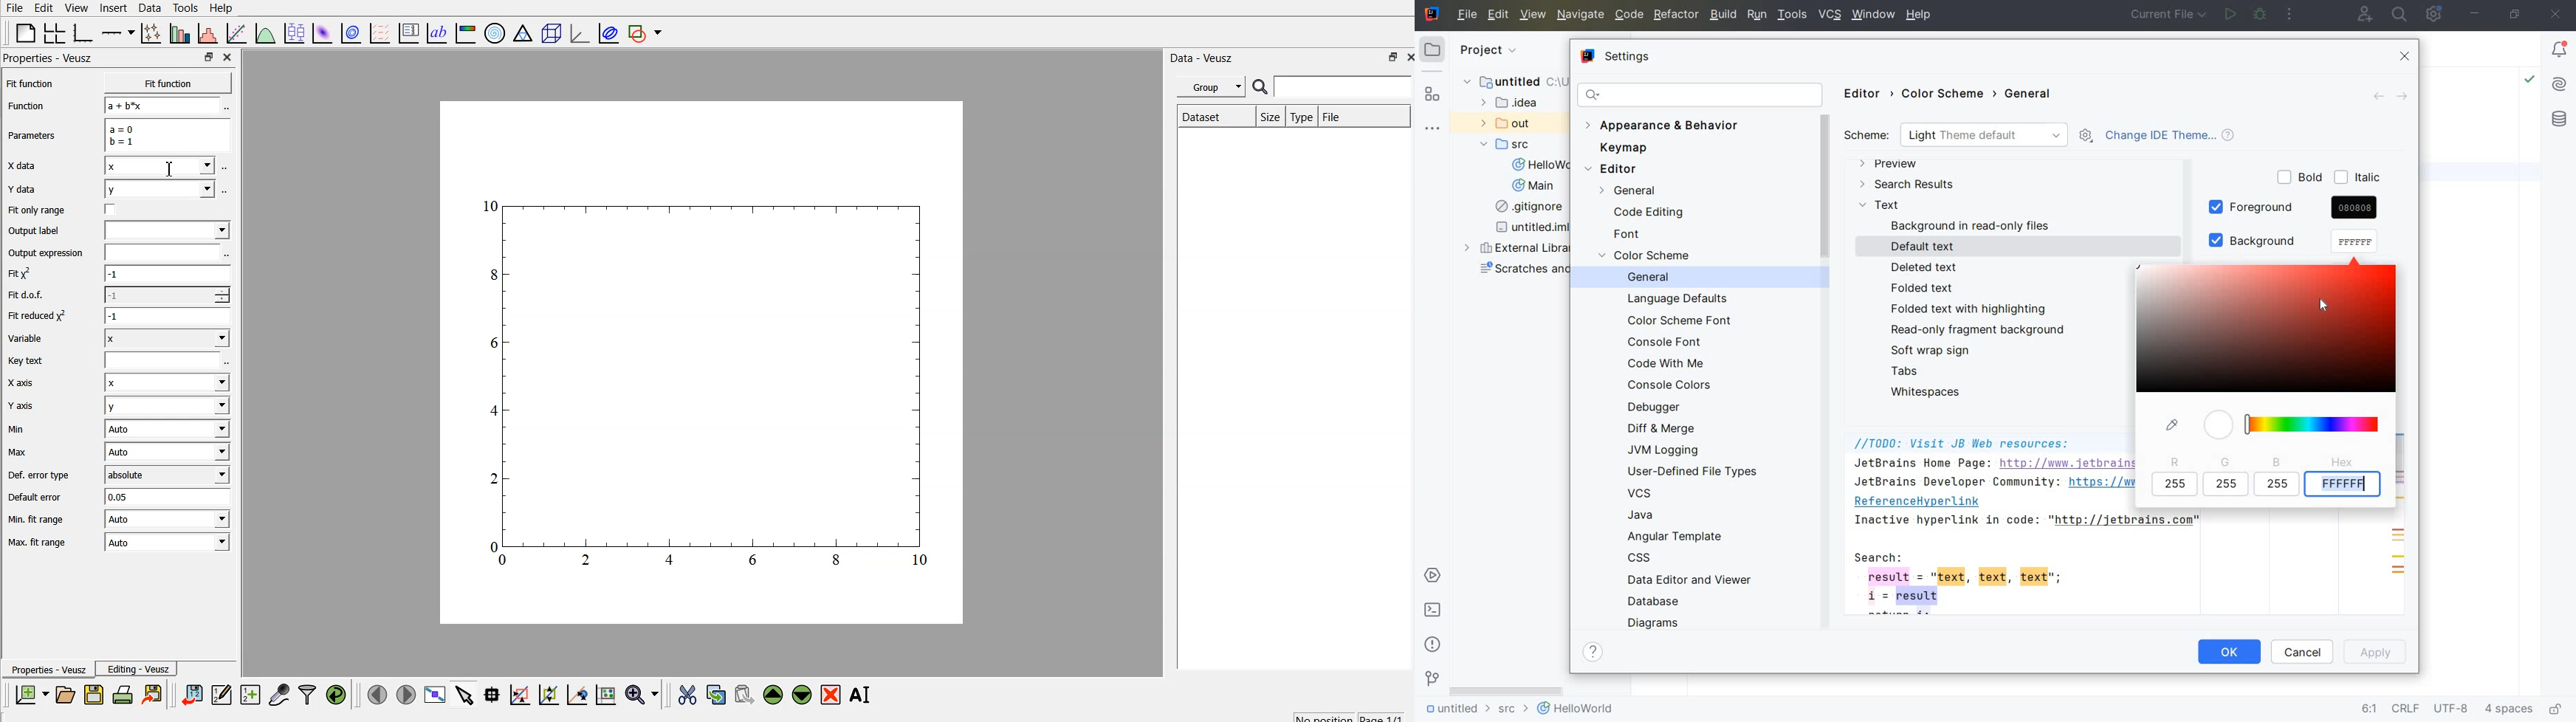  What do you see at coordinates (184, 7) in the screenshot?
I see `tools` at bounding box center [184, 7].